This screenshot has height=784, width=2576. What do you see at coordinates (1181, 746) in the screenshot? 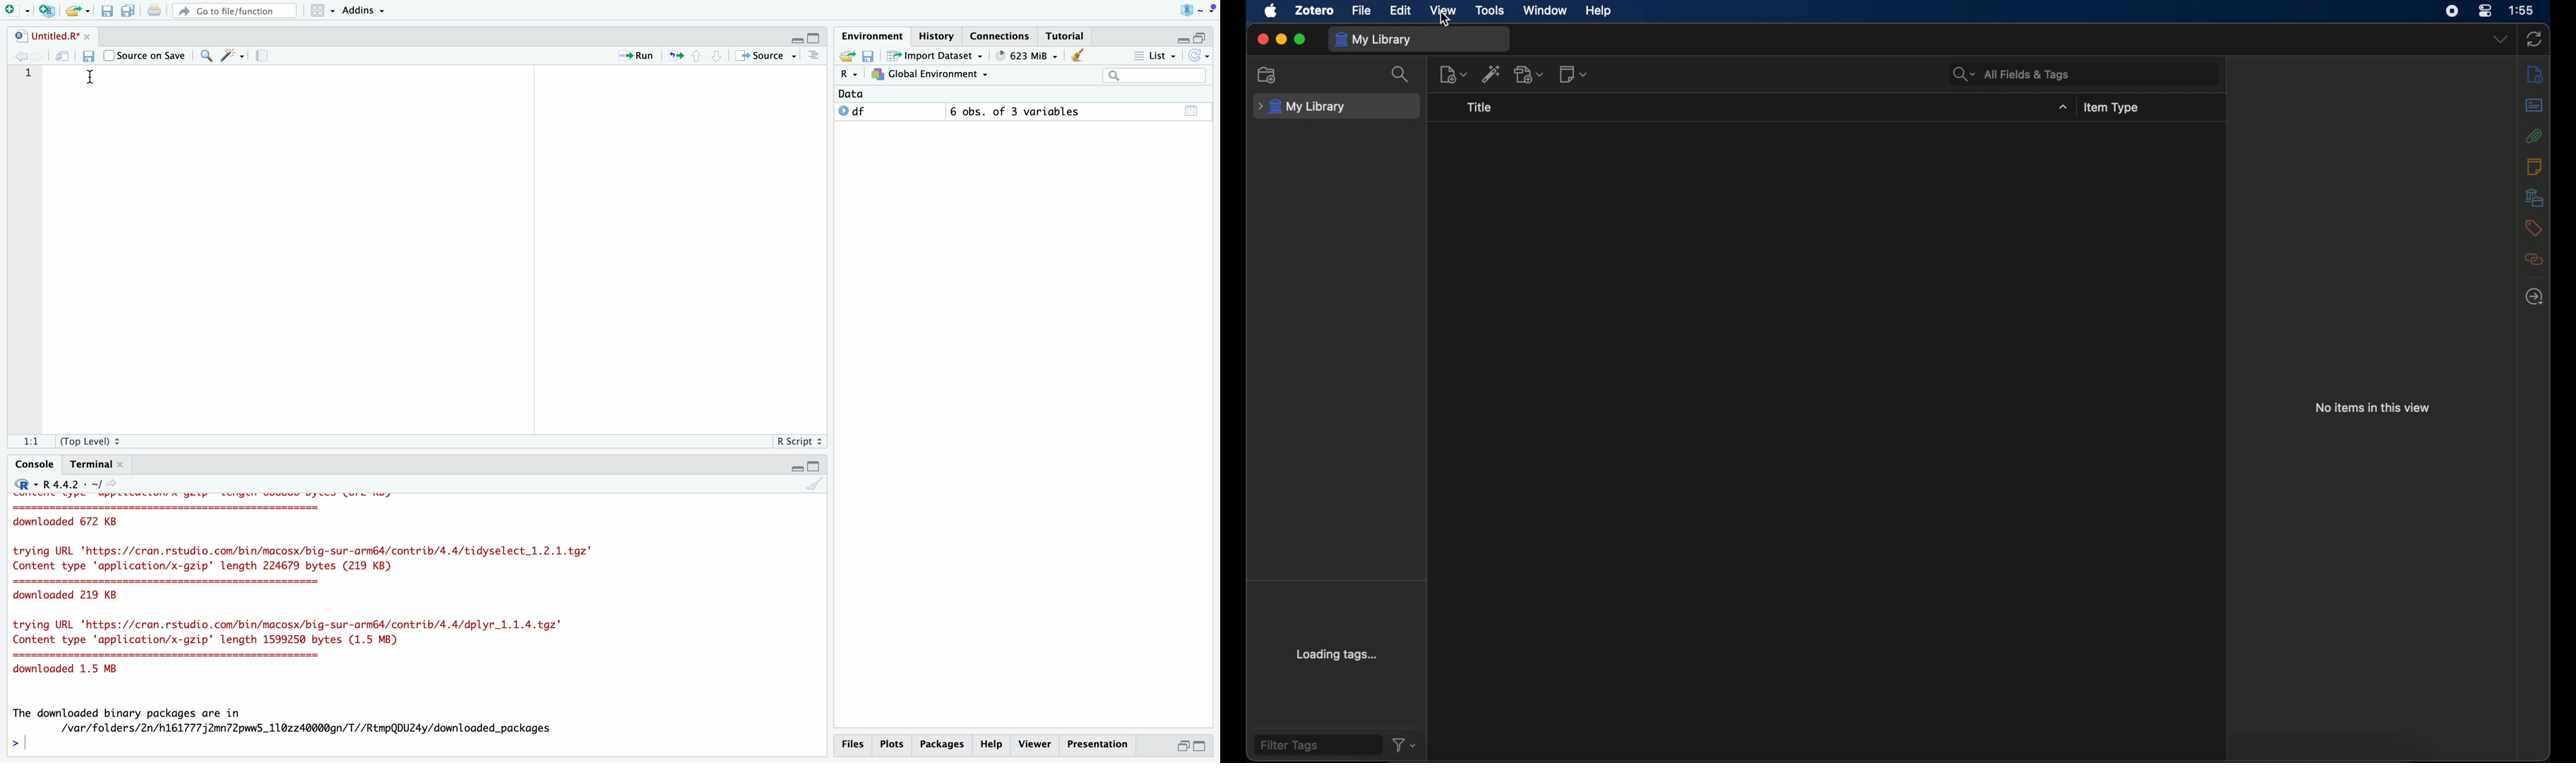
I see `Half Height` at bounding box center [1181, 746].